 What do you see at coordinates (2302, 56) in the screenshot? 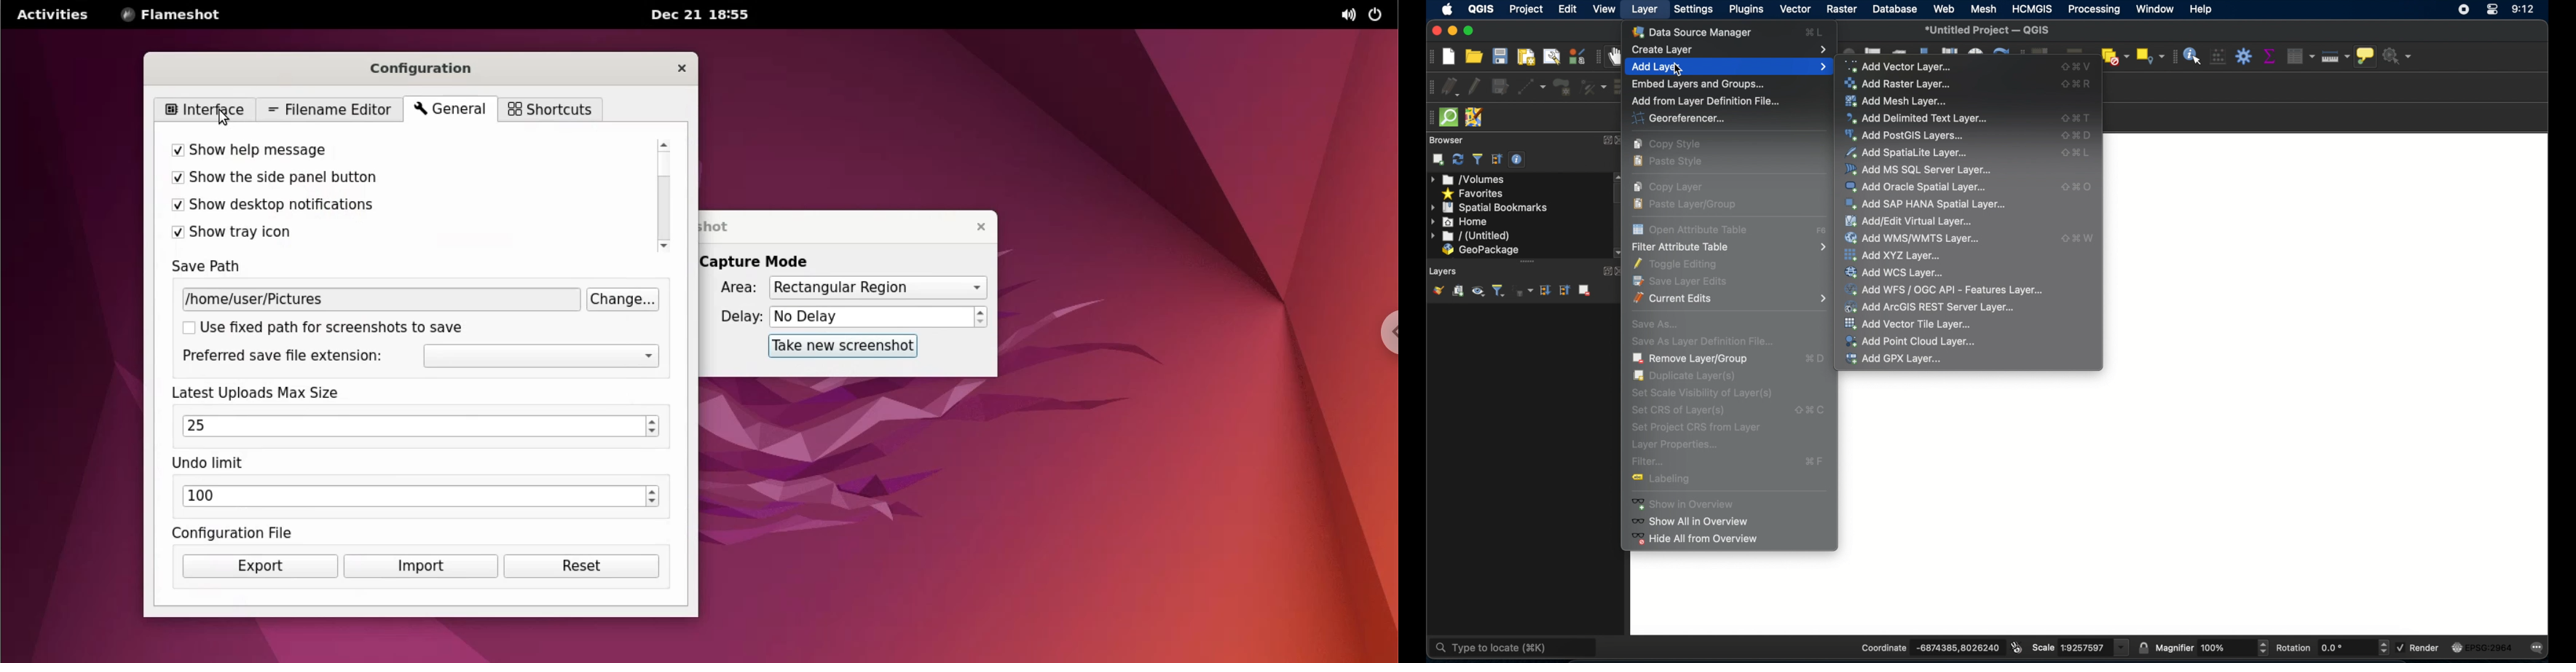
I see `open attribute table` at bounding box center [2302, 56].